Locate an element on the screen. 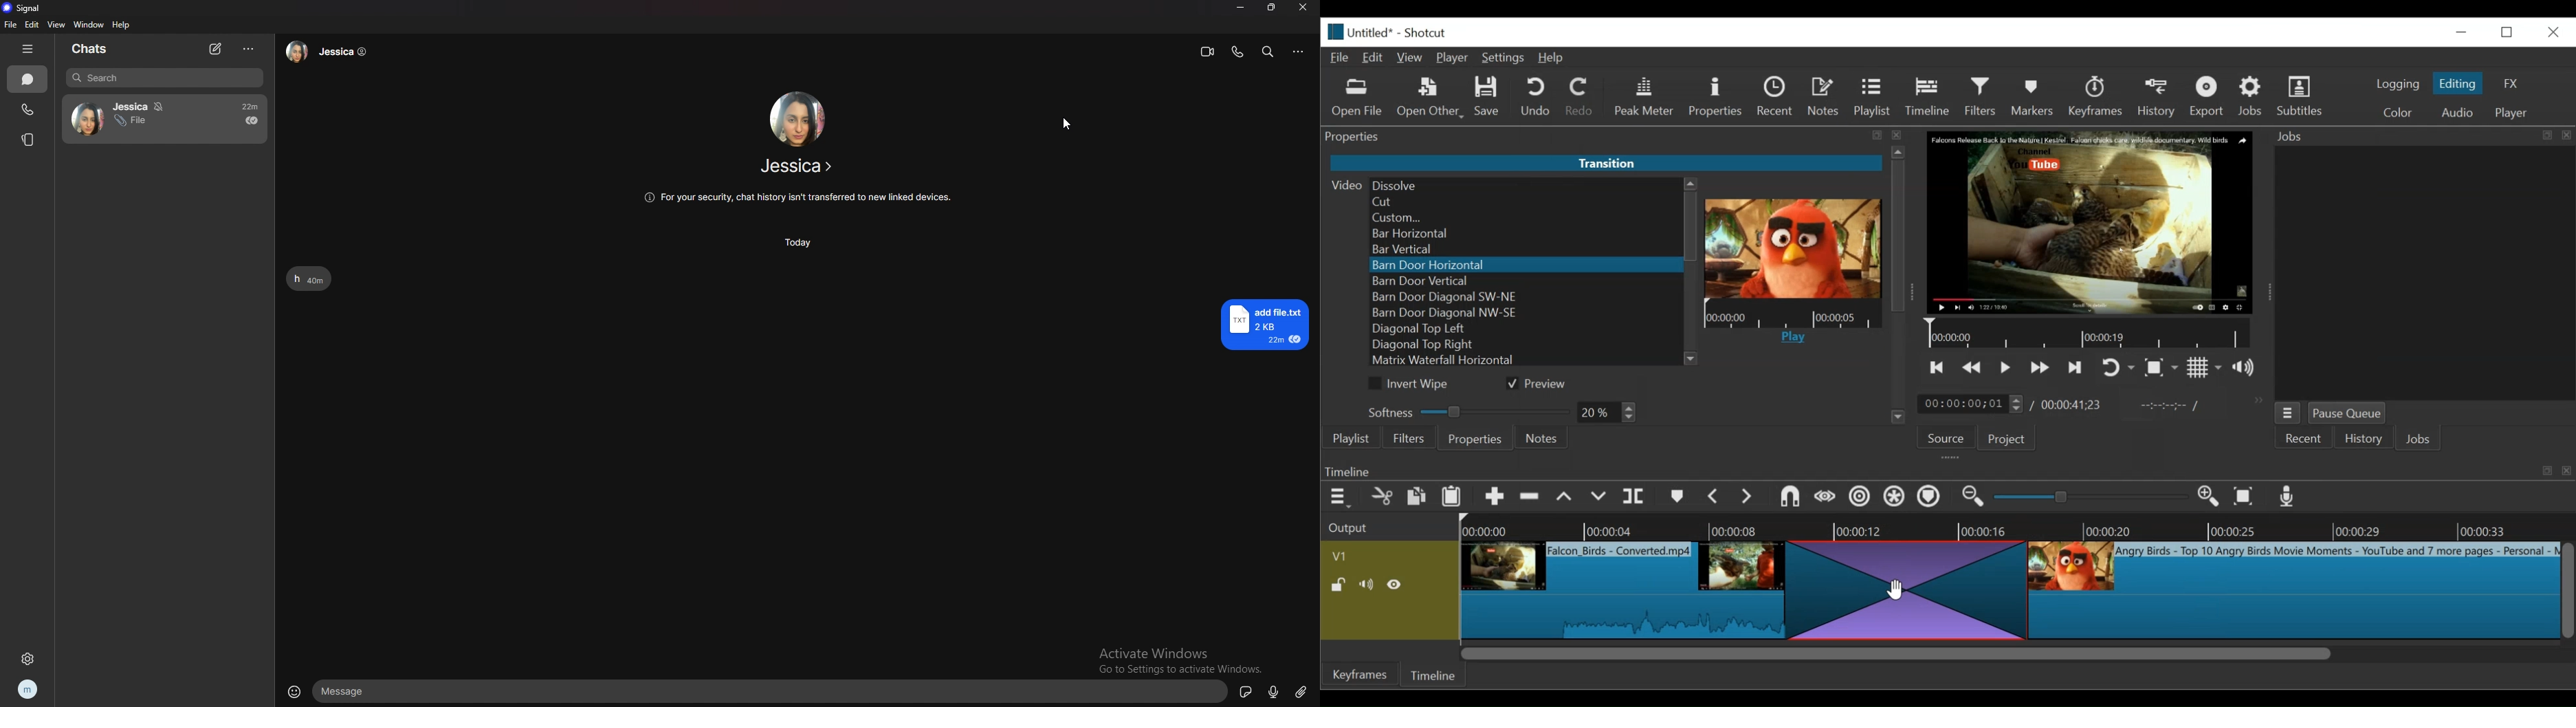  Ripple is located at coordinates (1859, 497).